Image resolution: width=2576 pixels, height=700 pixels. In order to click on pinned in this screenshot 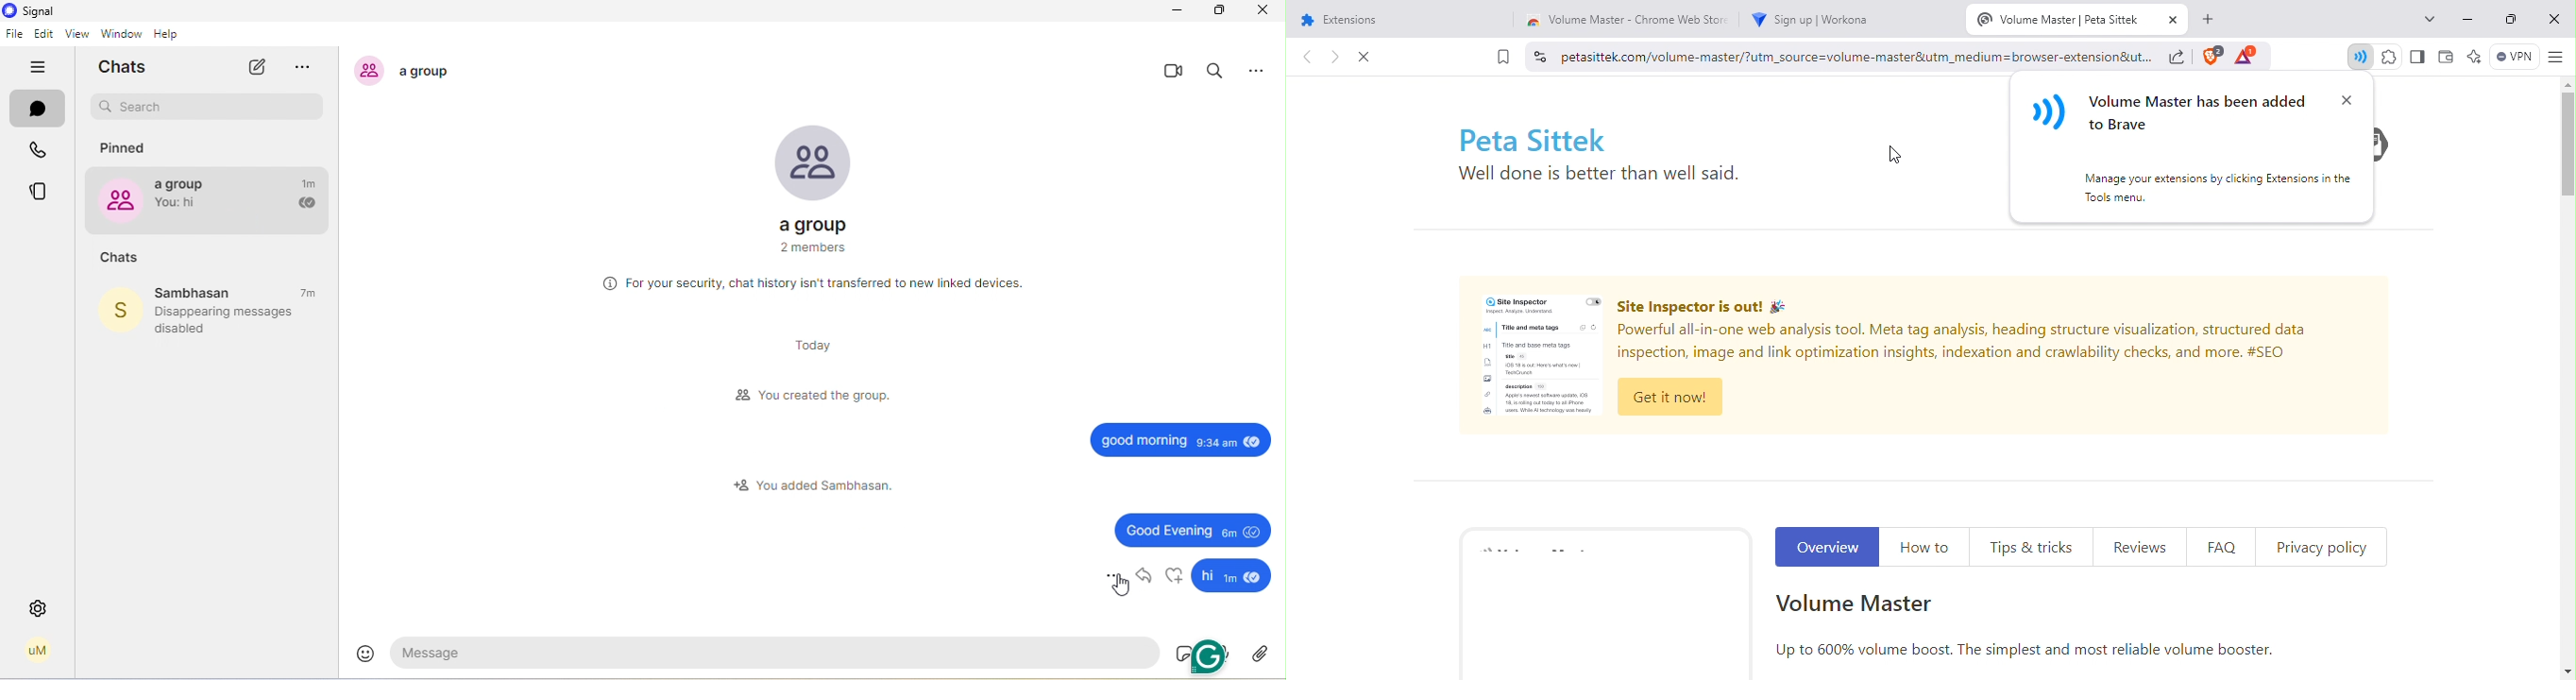, I will do `click(126, 149)`.